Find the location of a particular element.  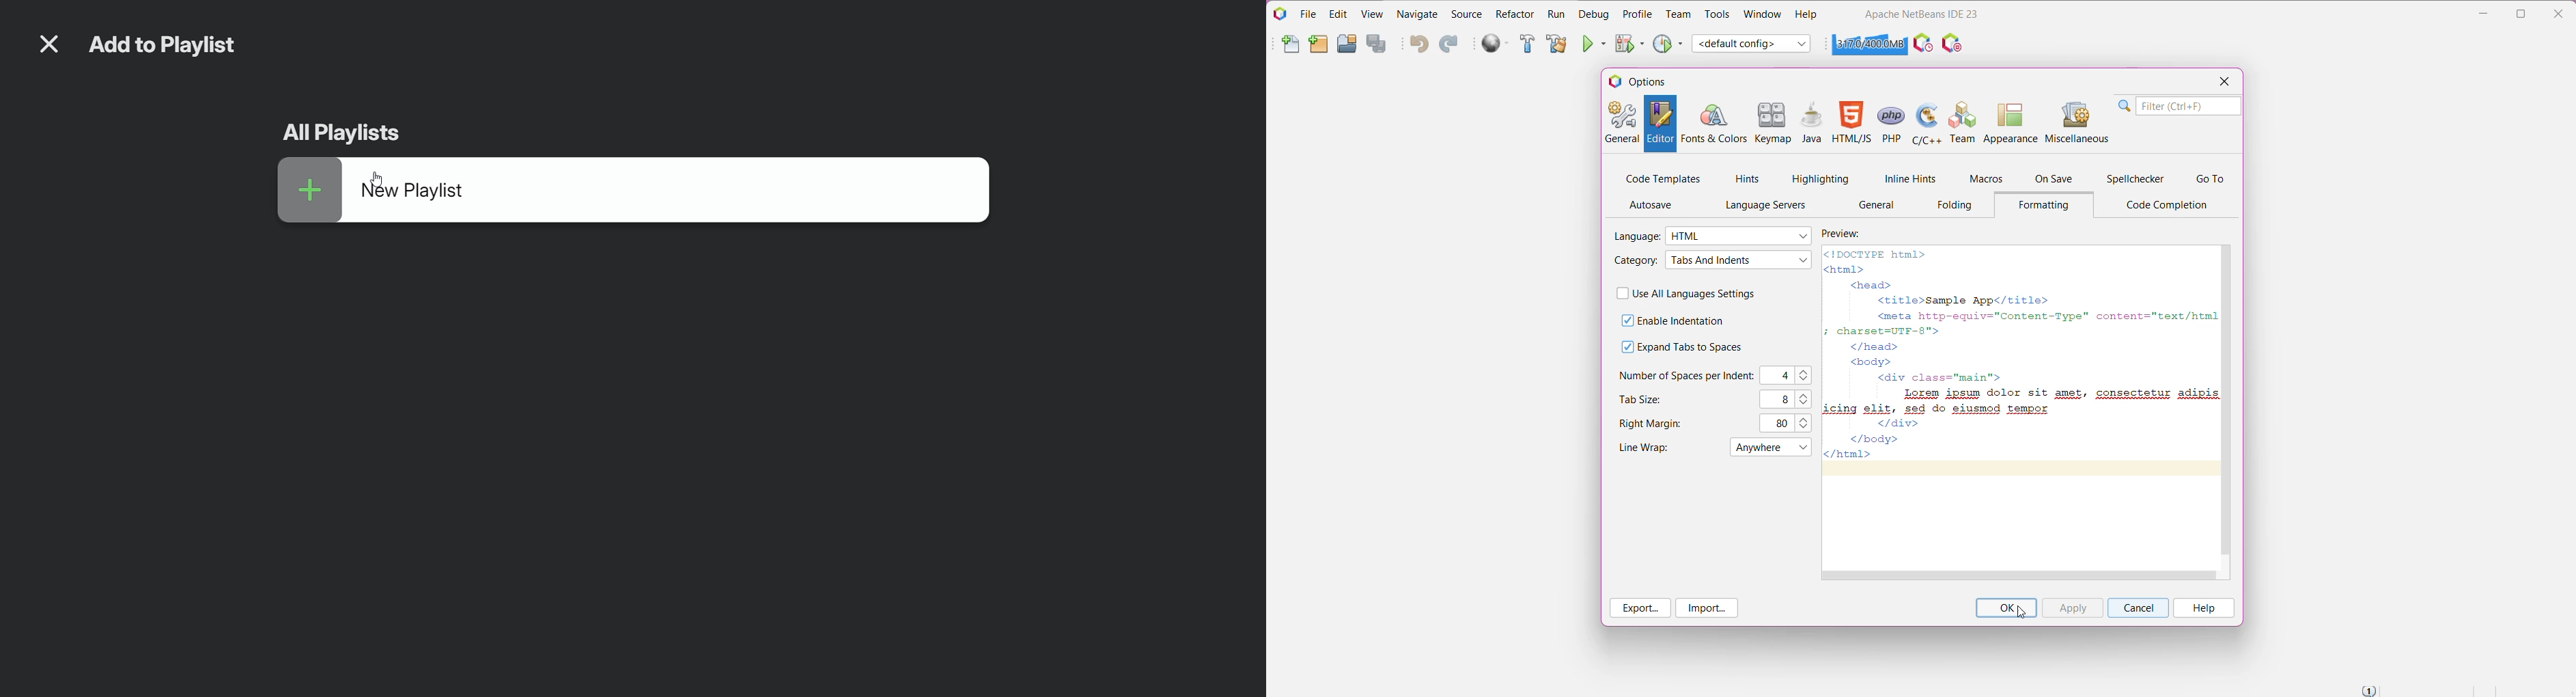

Save All is located at coordinates (1379, 44).